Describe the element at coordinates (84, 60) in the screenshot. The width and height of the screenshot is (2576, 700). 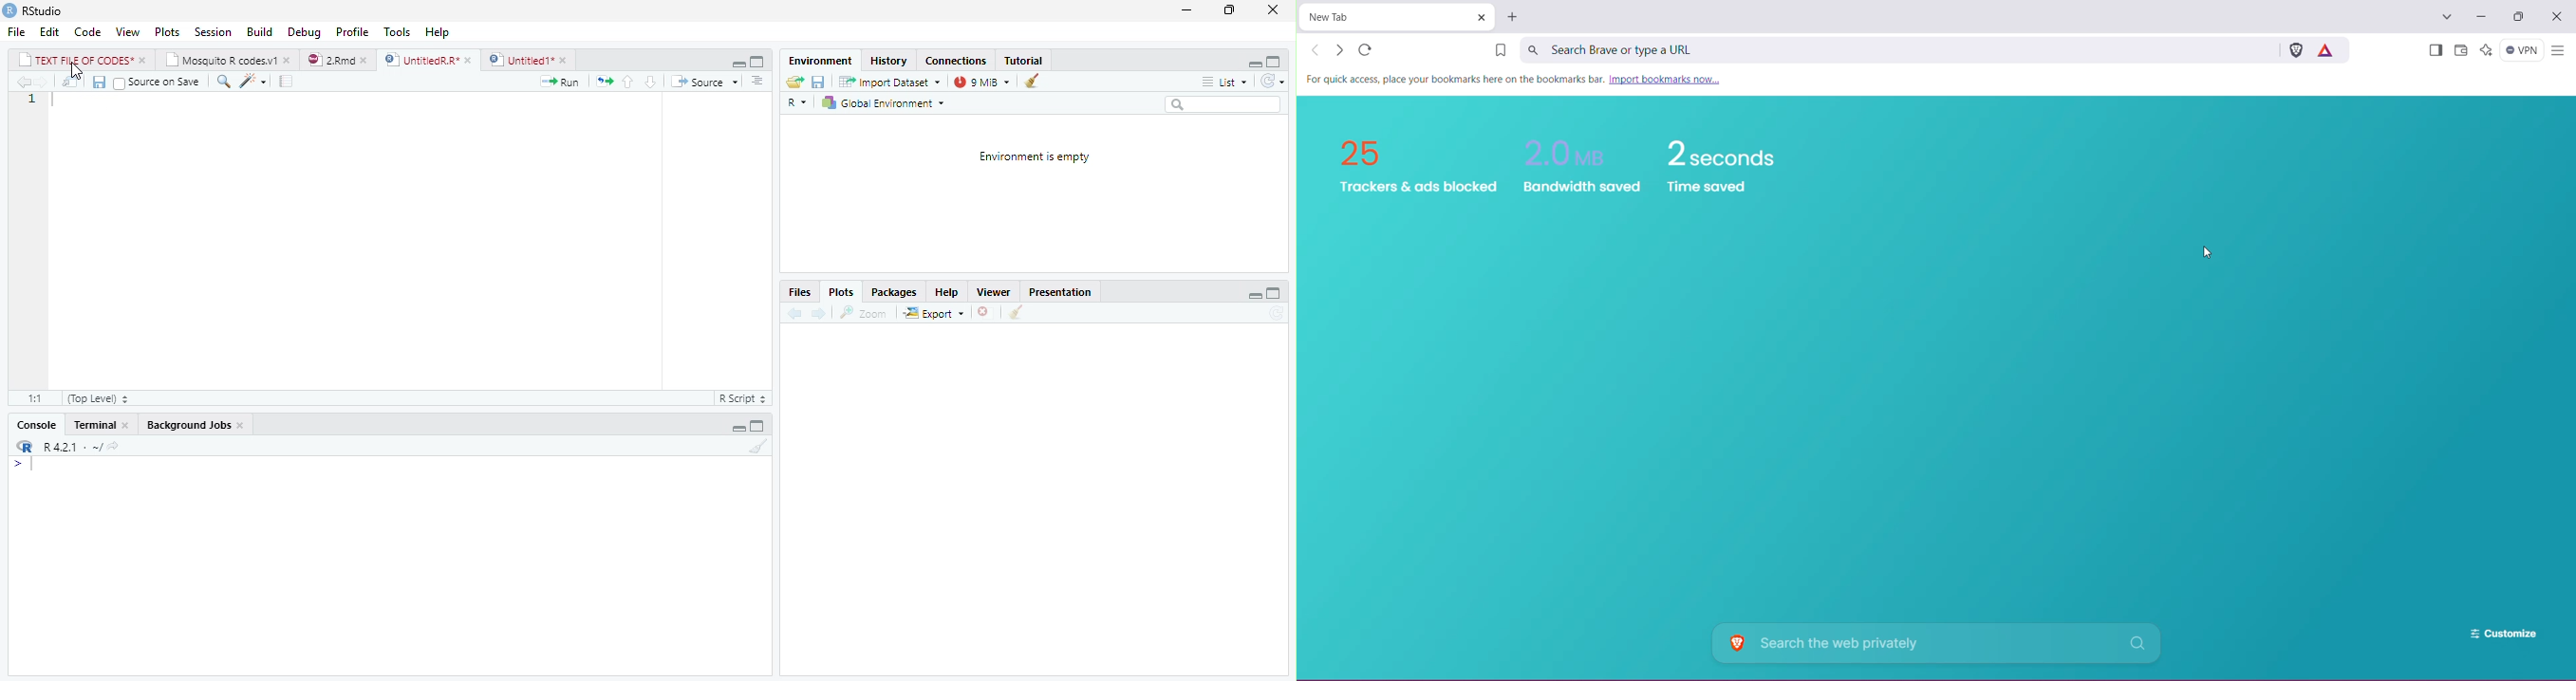
I see `| TEXT FILE OF CODES* »` at that location.